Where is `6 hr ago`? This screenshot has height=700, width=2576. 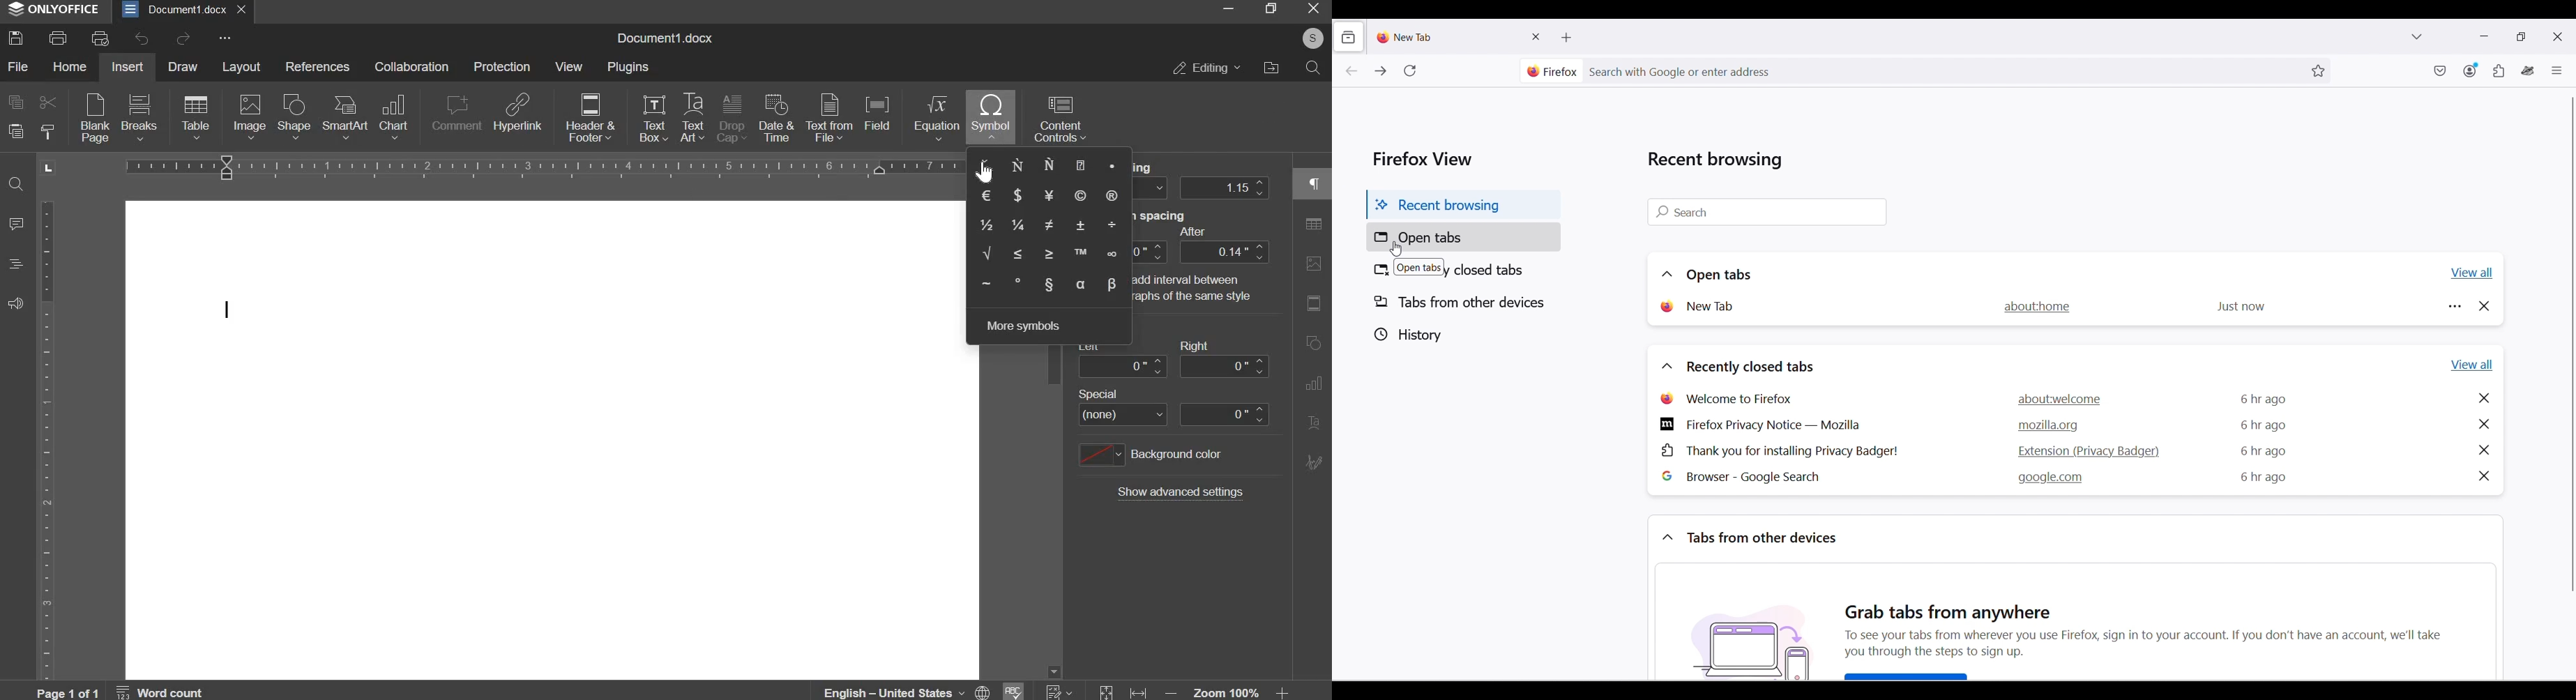
6 hr ago is located at coordinates (2262, 477).